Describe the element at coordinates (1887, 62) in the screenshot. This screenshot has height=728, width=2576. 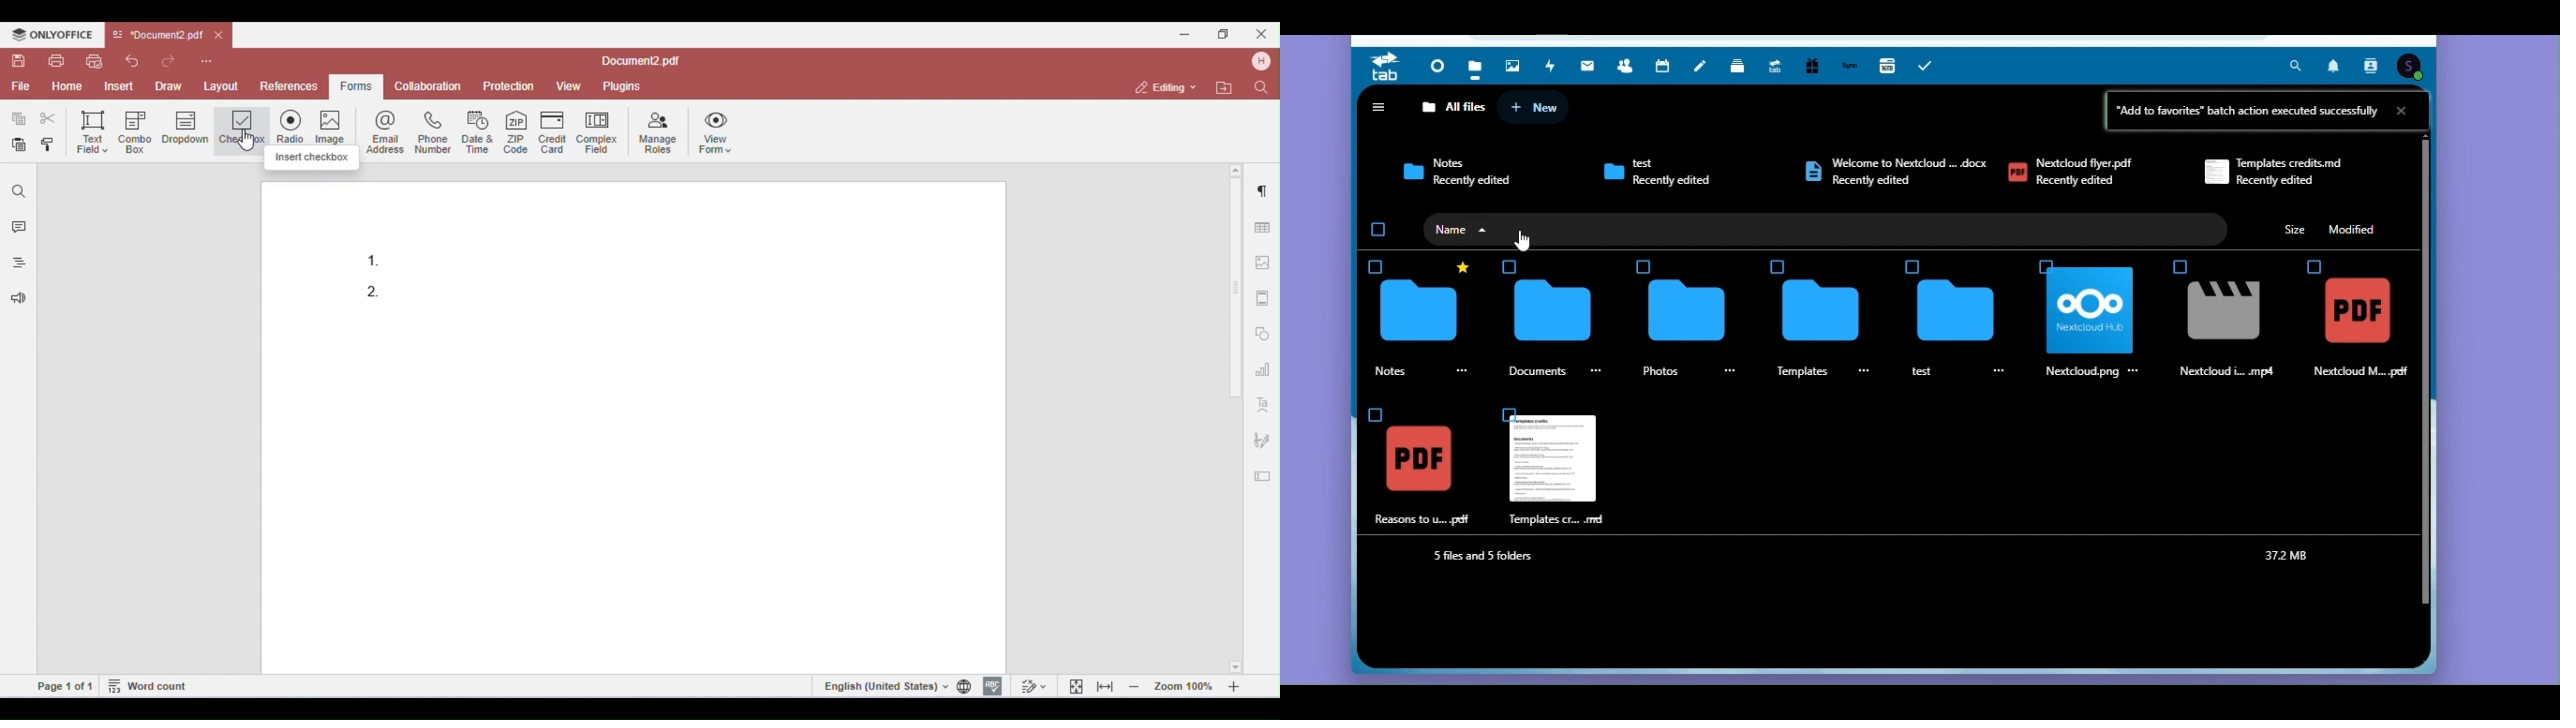
I see `16TB` at that location.